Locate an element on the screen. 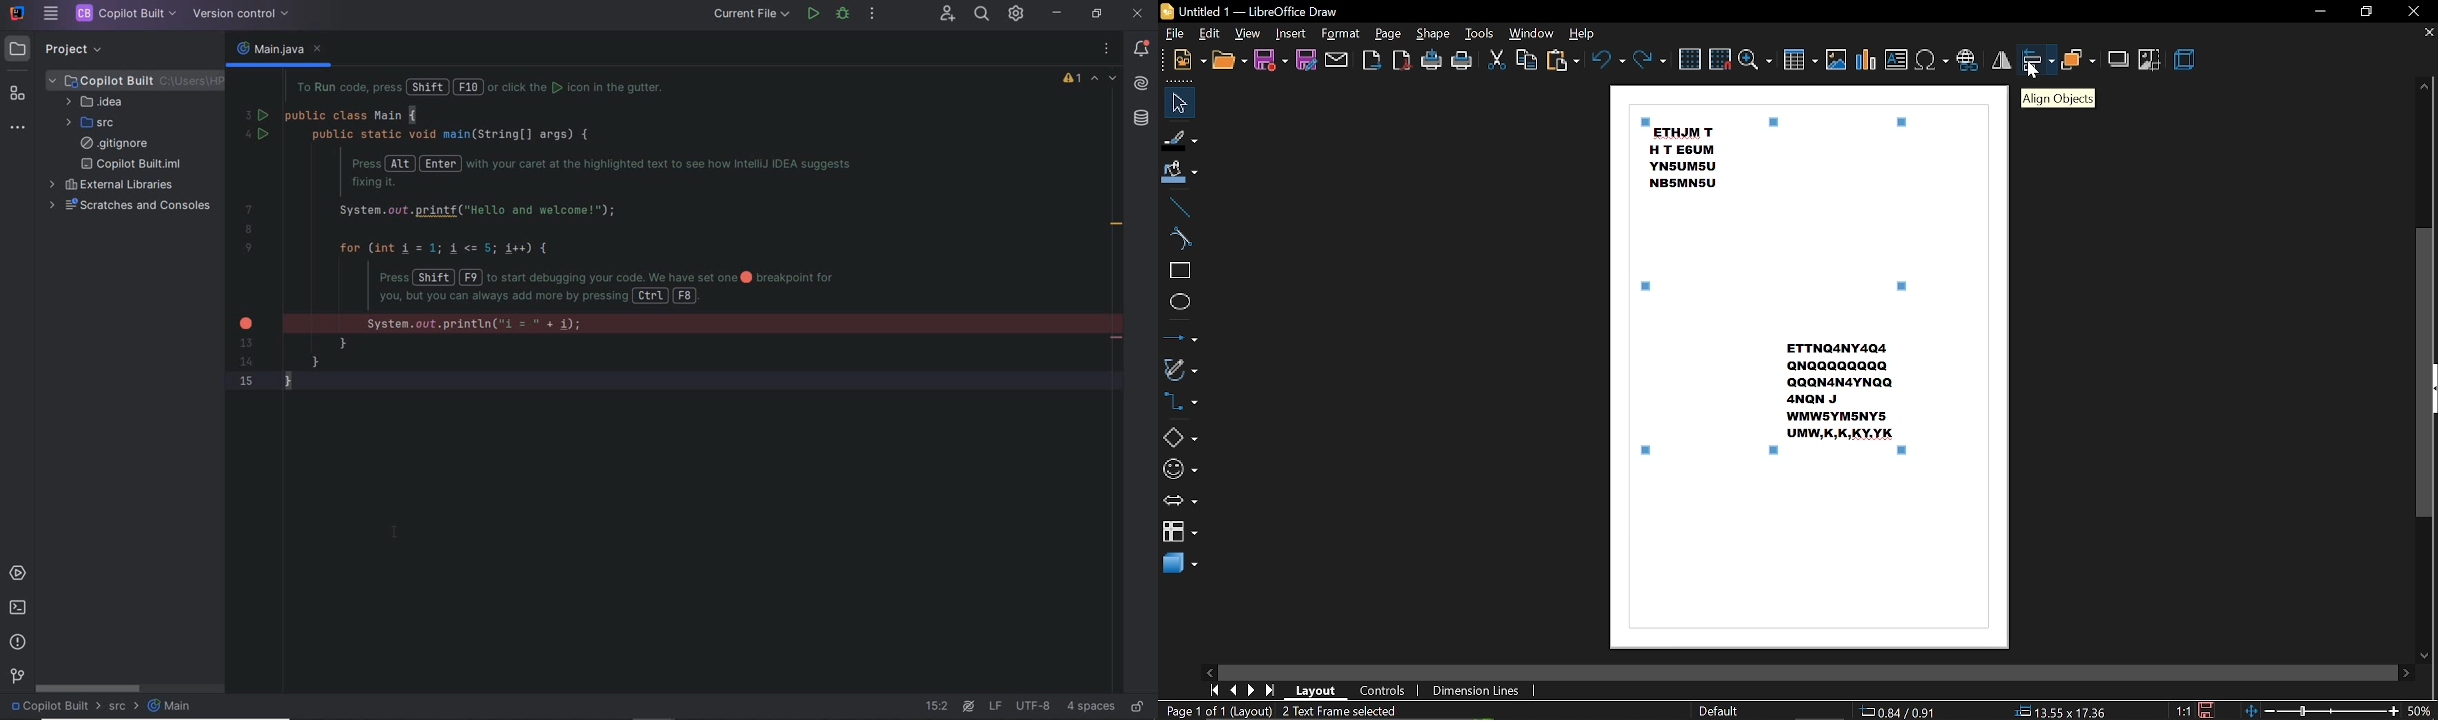  dimension lines is located at coordinates (1476, 690).